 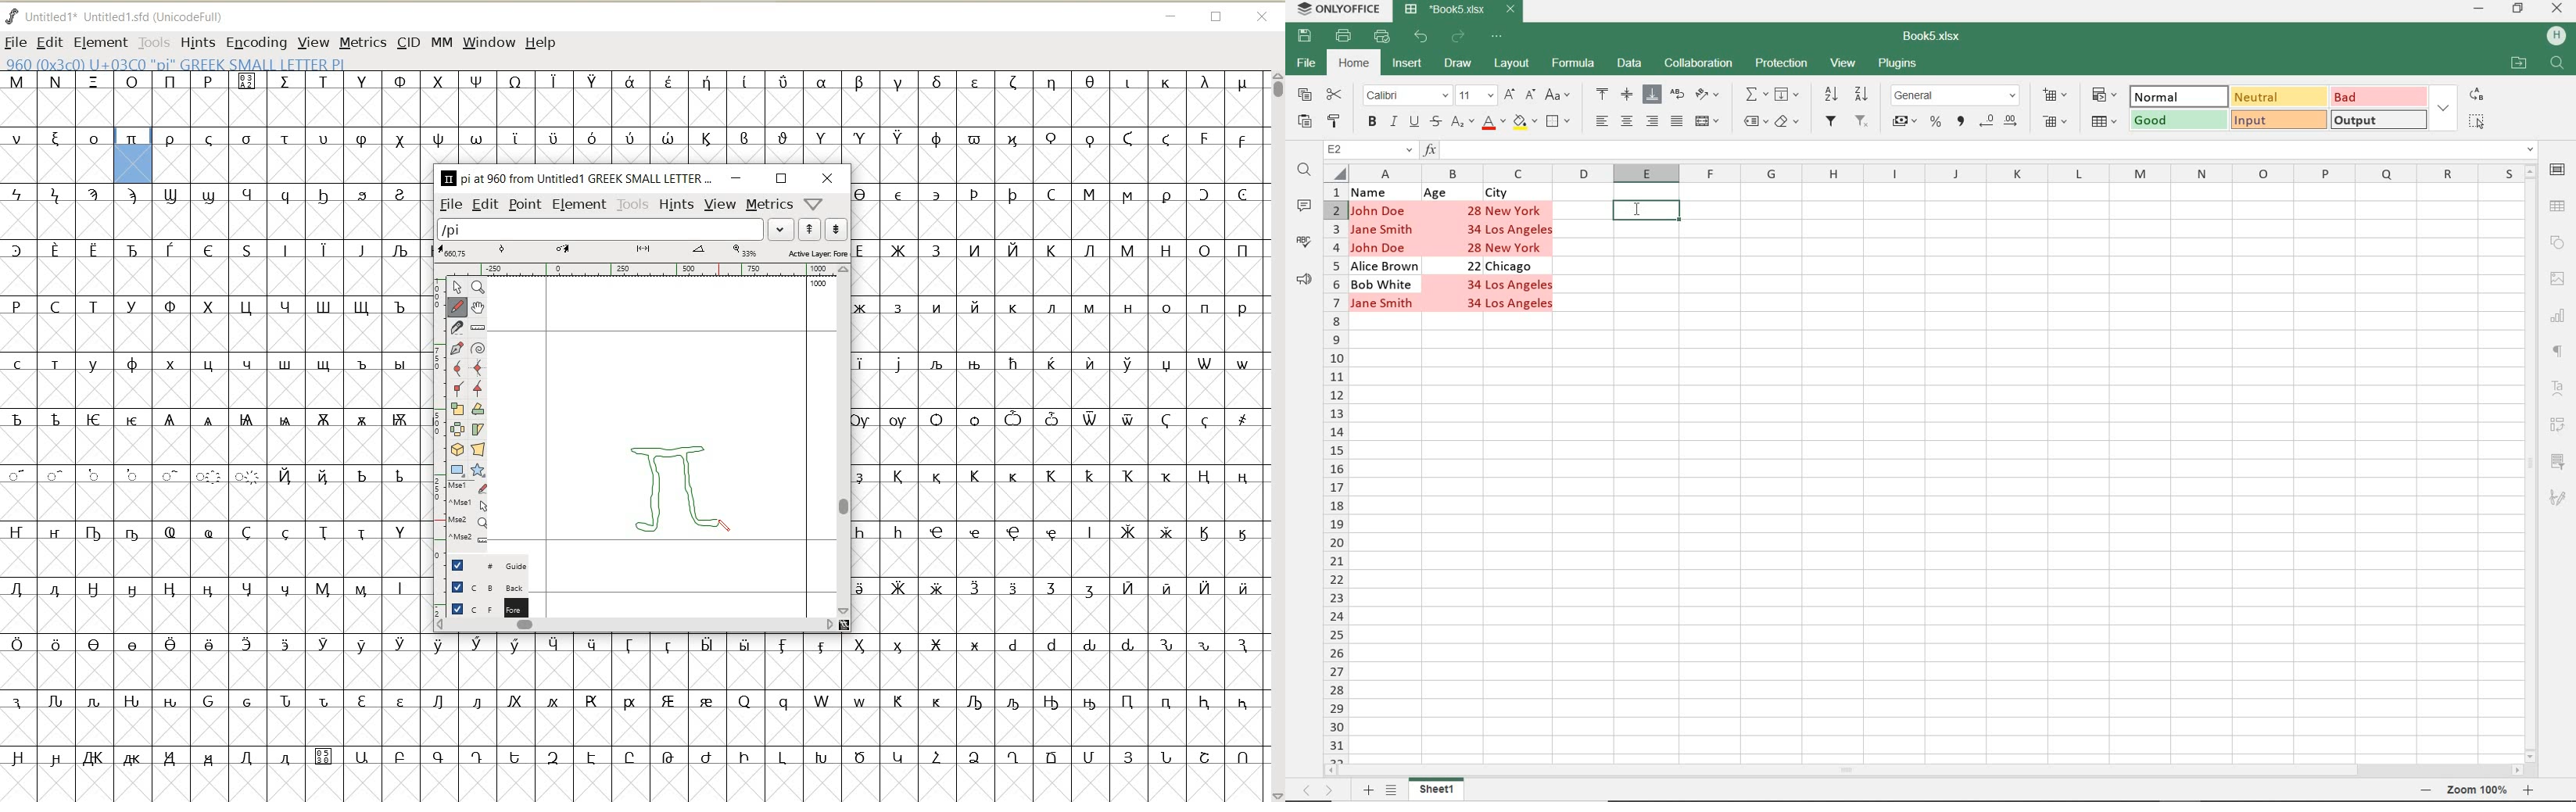 What do you see at coordinates (636, 627) in the screenshot?
I see `SCROLLBAR` at bounding box center [636, 627].